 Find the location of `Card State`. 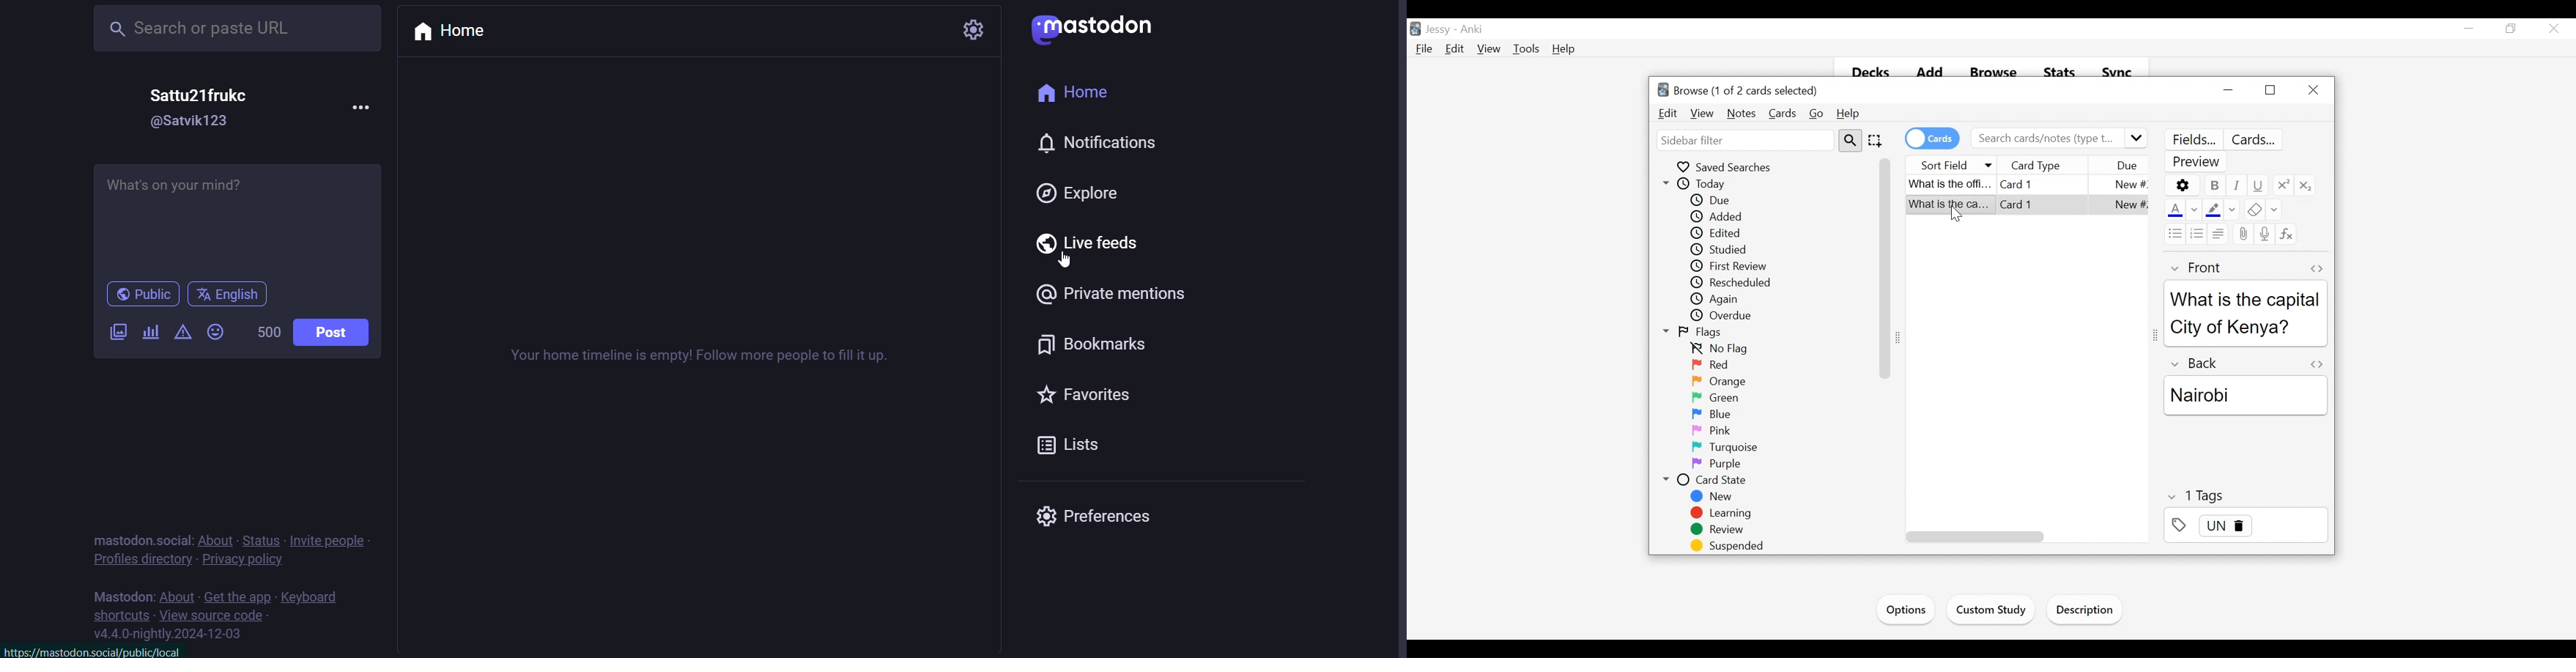

Card State is located at coordinates (1705, 481).